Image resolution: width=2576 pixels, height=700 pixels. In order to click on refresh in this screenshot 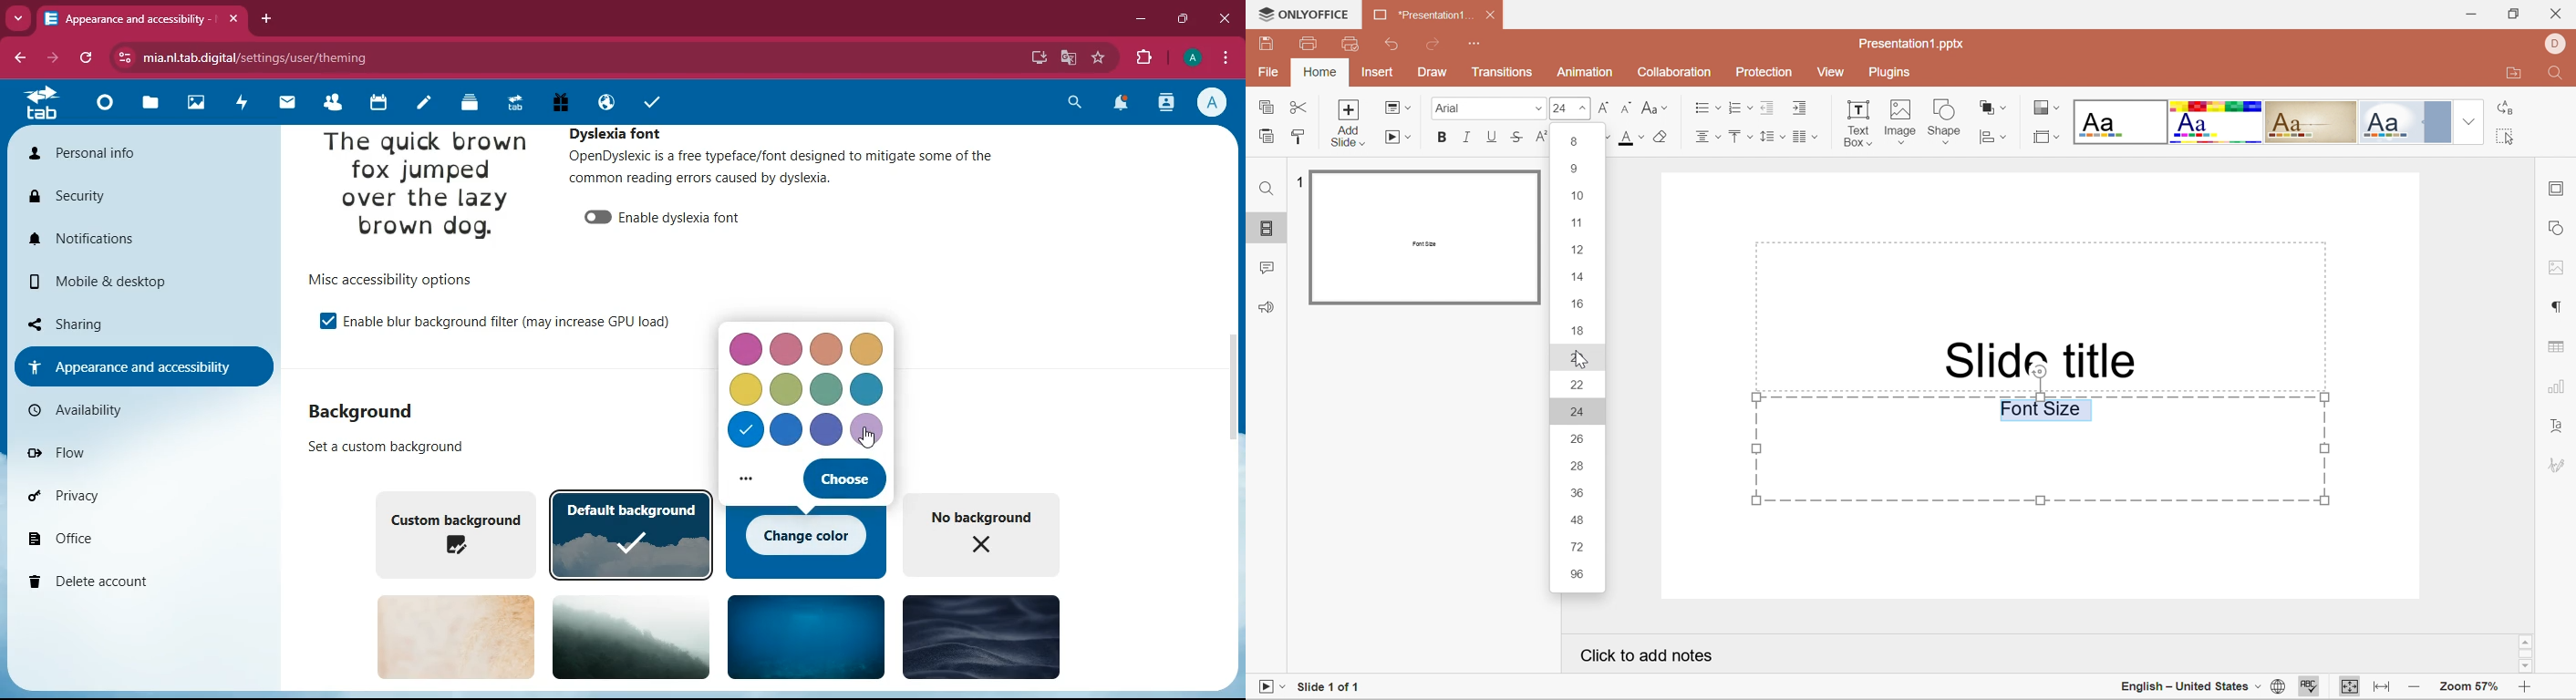, I will do `click(88, 58)`.